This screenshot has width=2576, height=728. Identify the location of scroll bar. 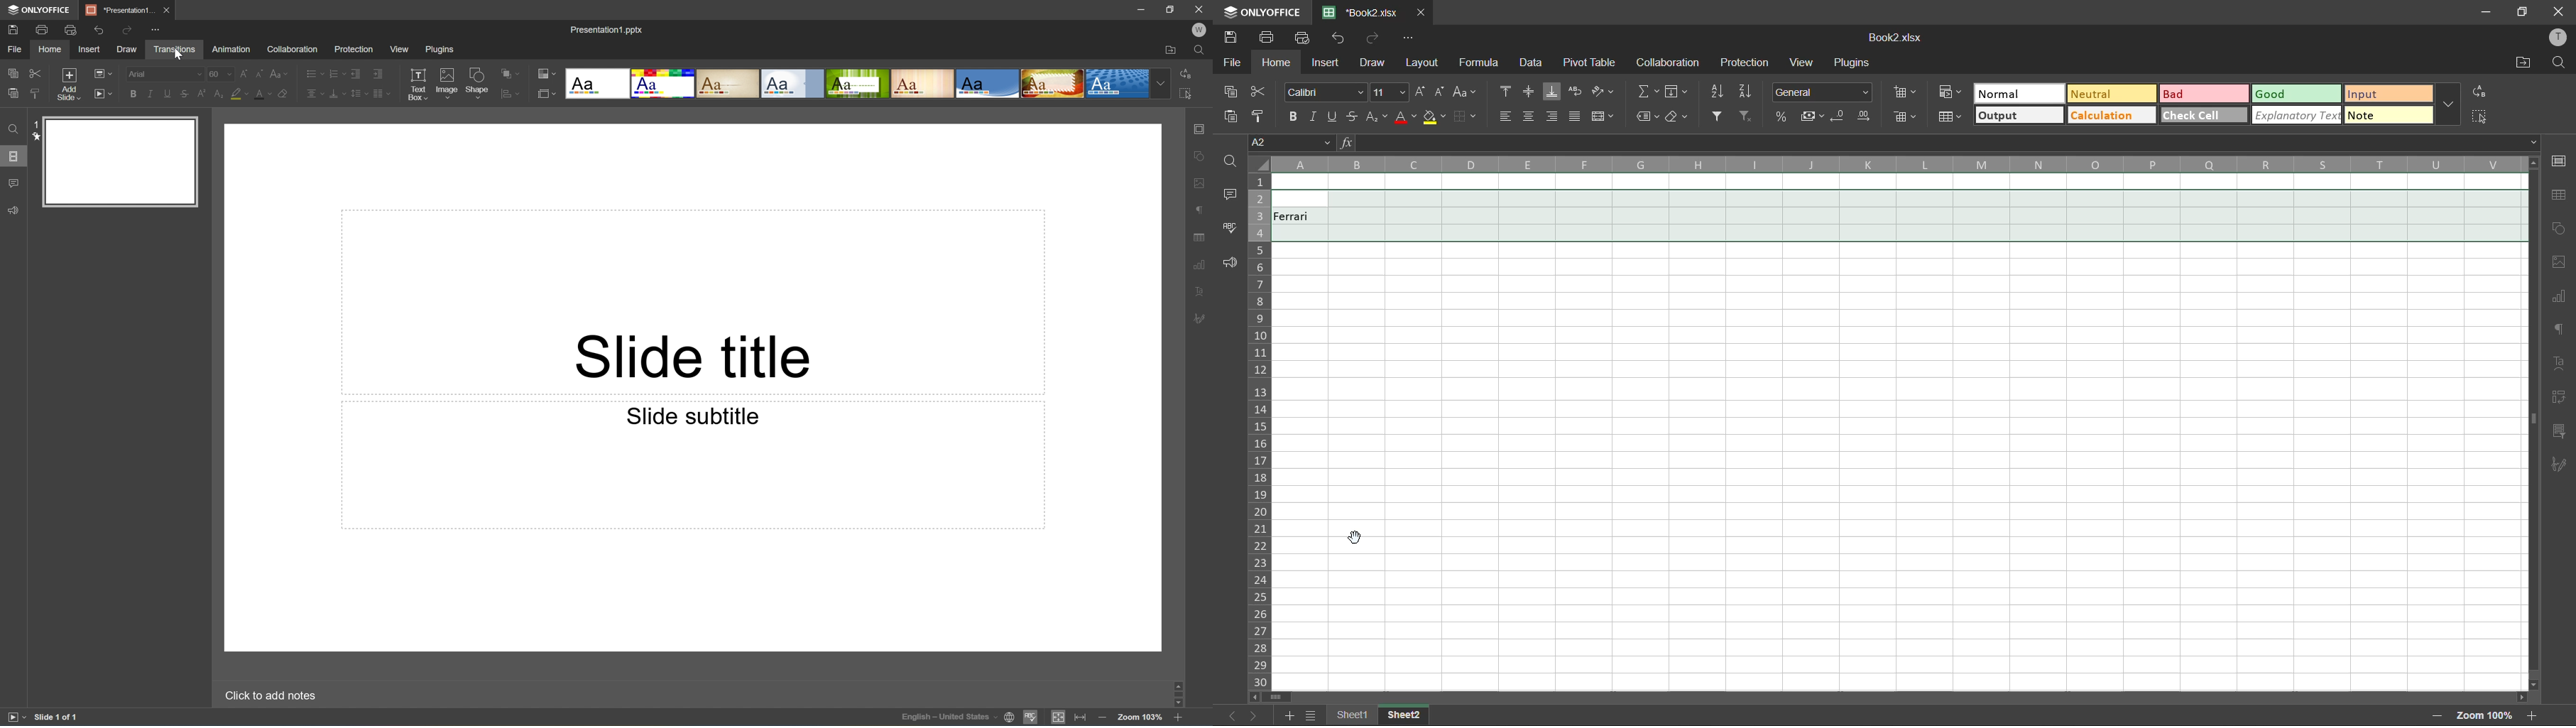
(1894, 697).